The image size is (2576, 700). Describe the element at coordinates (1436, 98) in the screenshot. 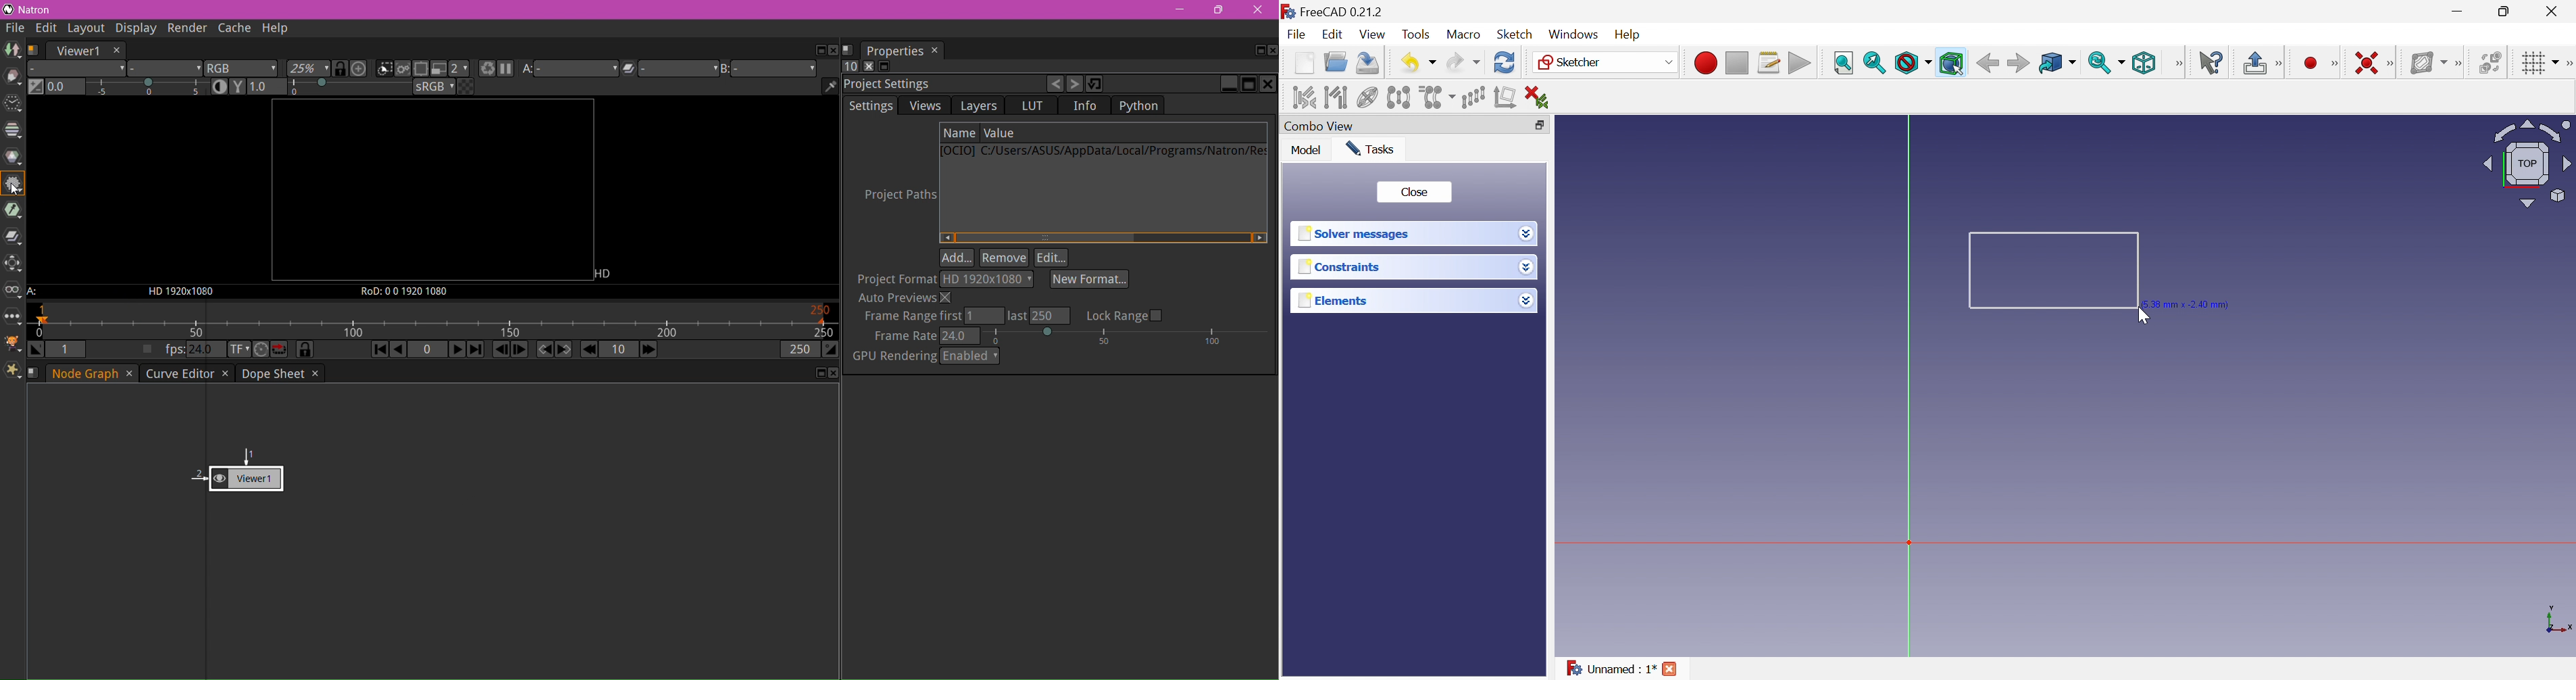

I see `Clone` at that location.